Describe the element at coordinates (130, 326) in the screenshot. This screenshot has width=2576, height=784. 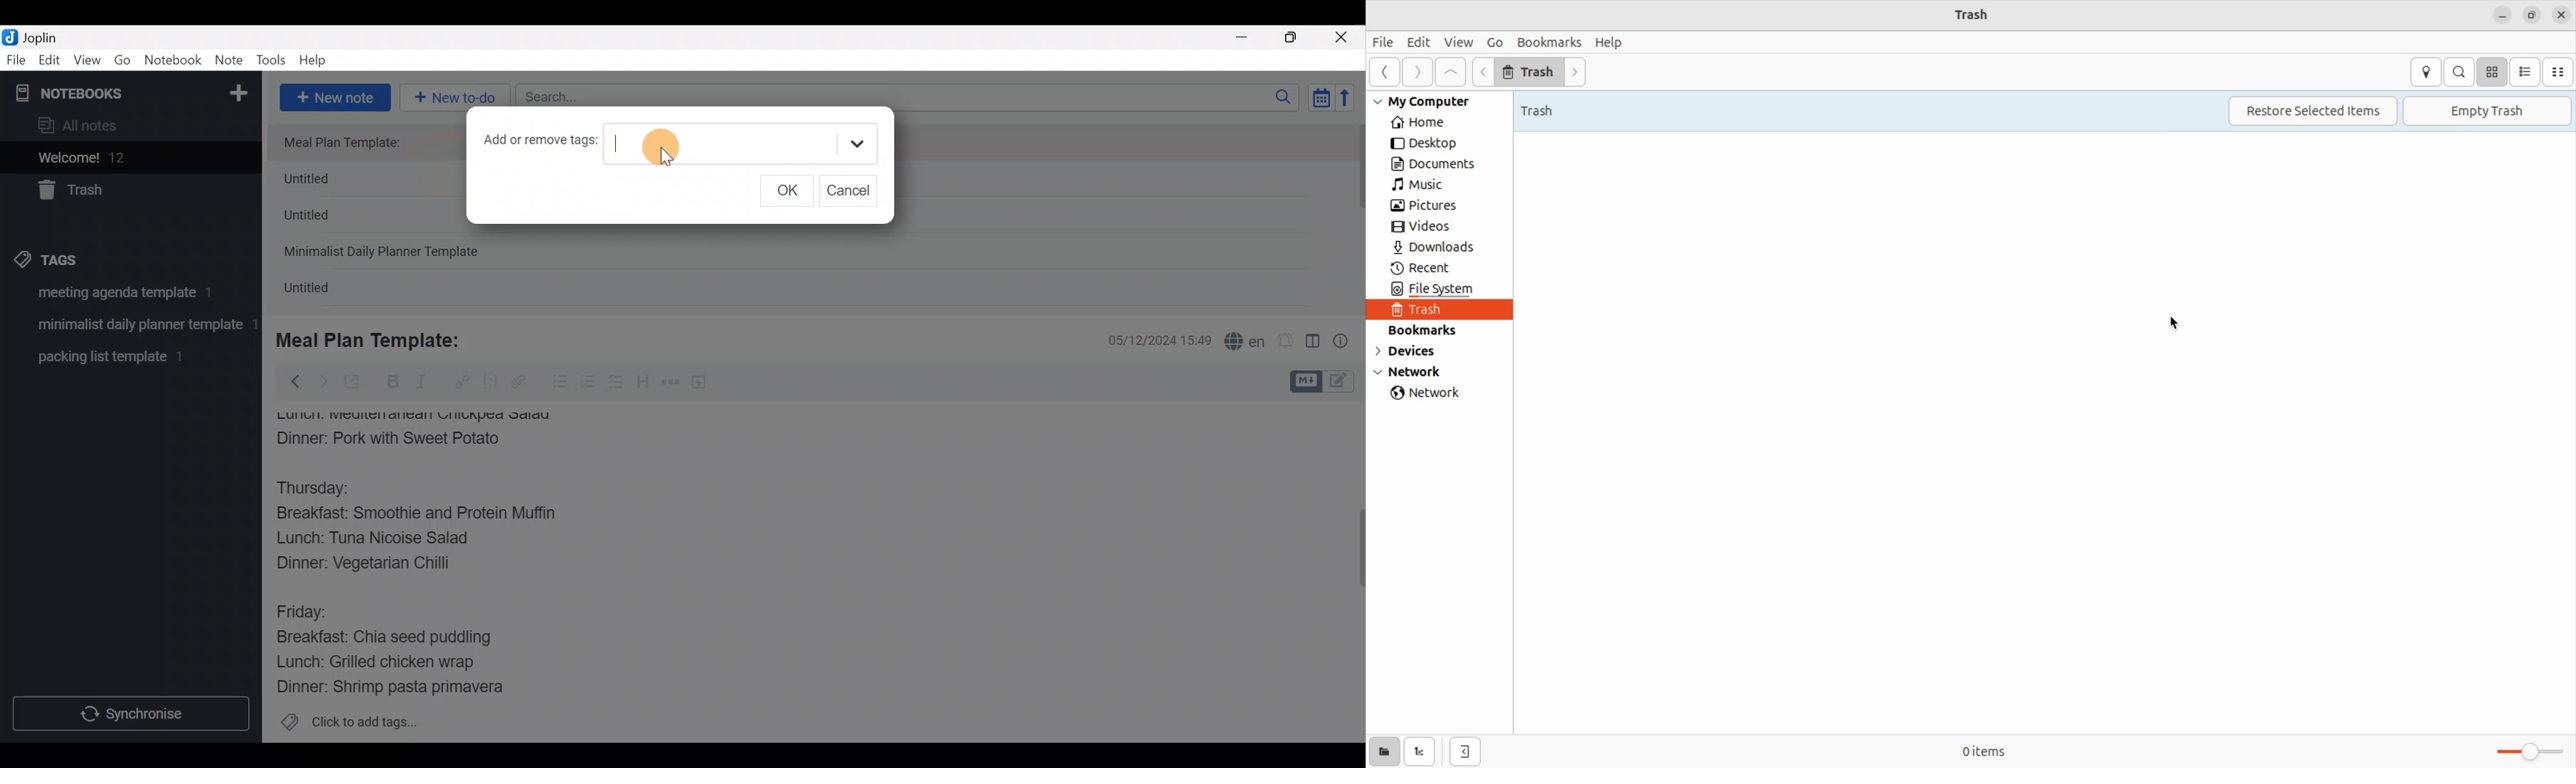
I see `Tag 2` at that location.